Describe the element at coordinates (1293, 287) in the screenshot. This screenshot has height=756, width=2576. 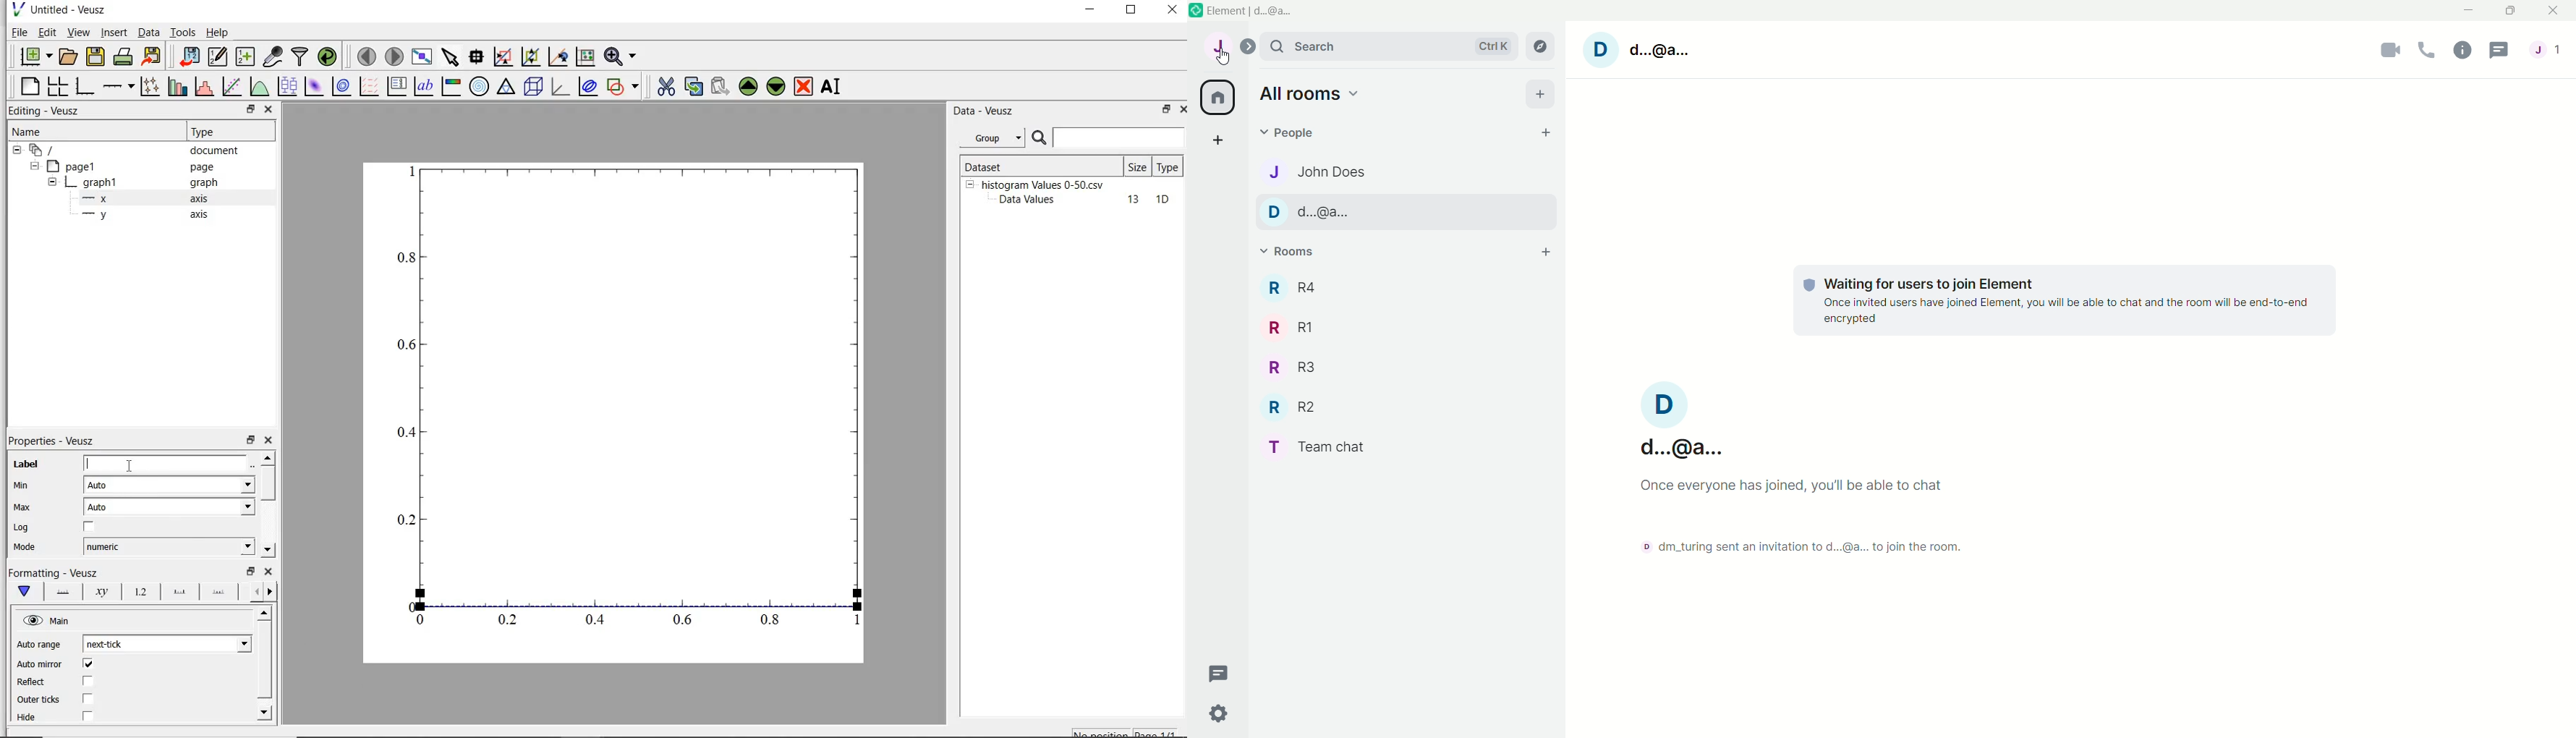
I see `Room R4` at that location.